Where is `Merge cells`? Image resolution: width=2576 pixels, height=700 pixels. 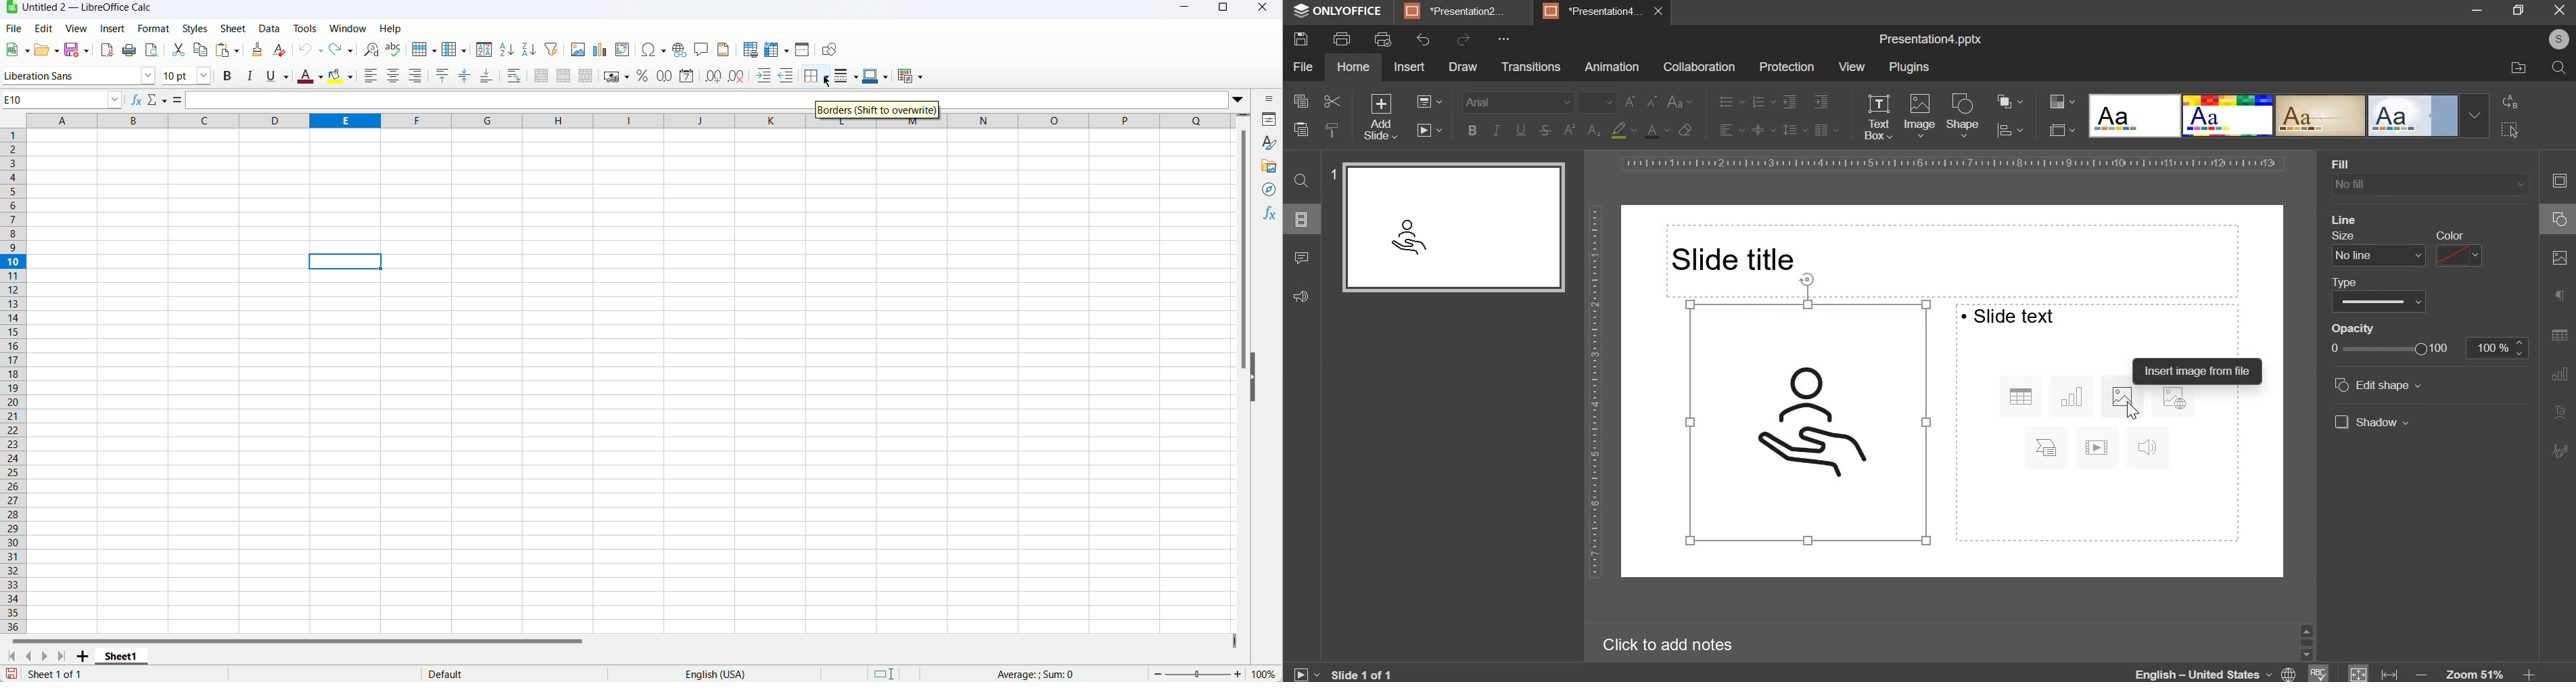
Merge cells is located at coordinates (565, 76).